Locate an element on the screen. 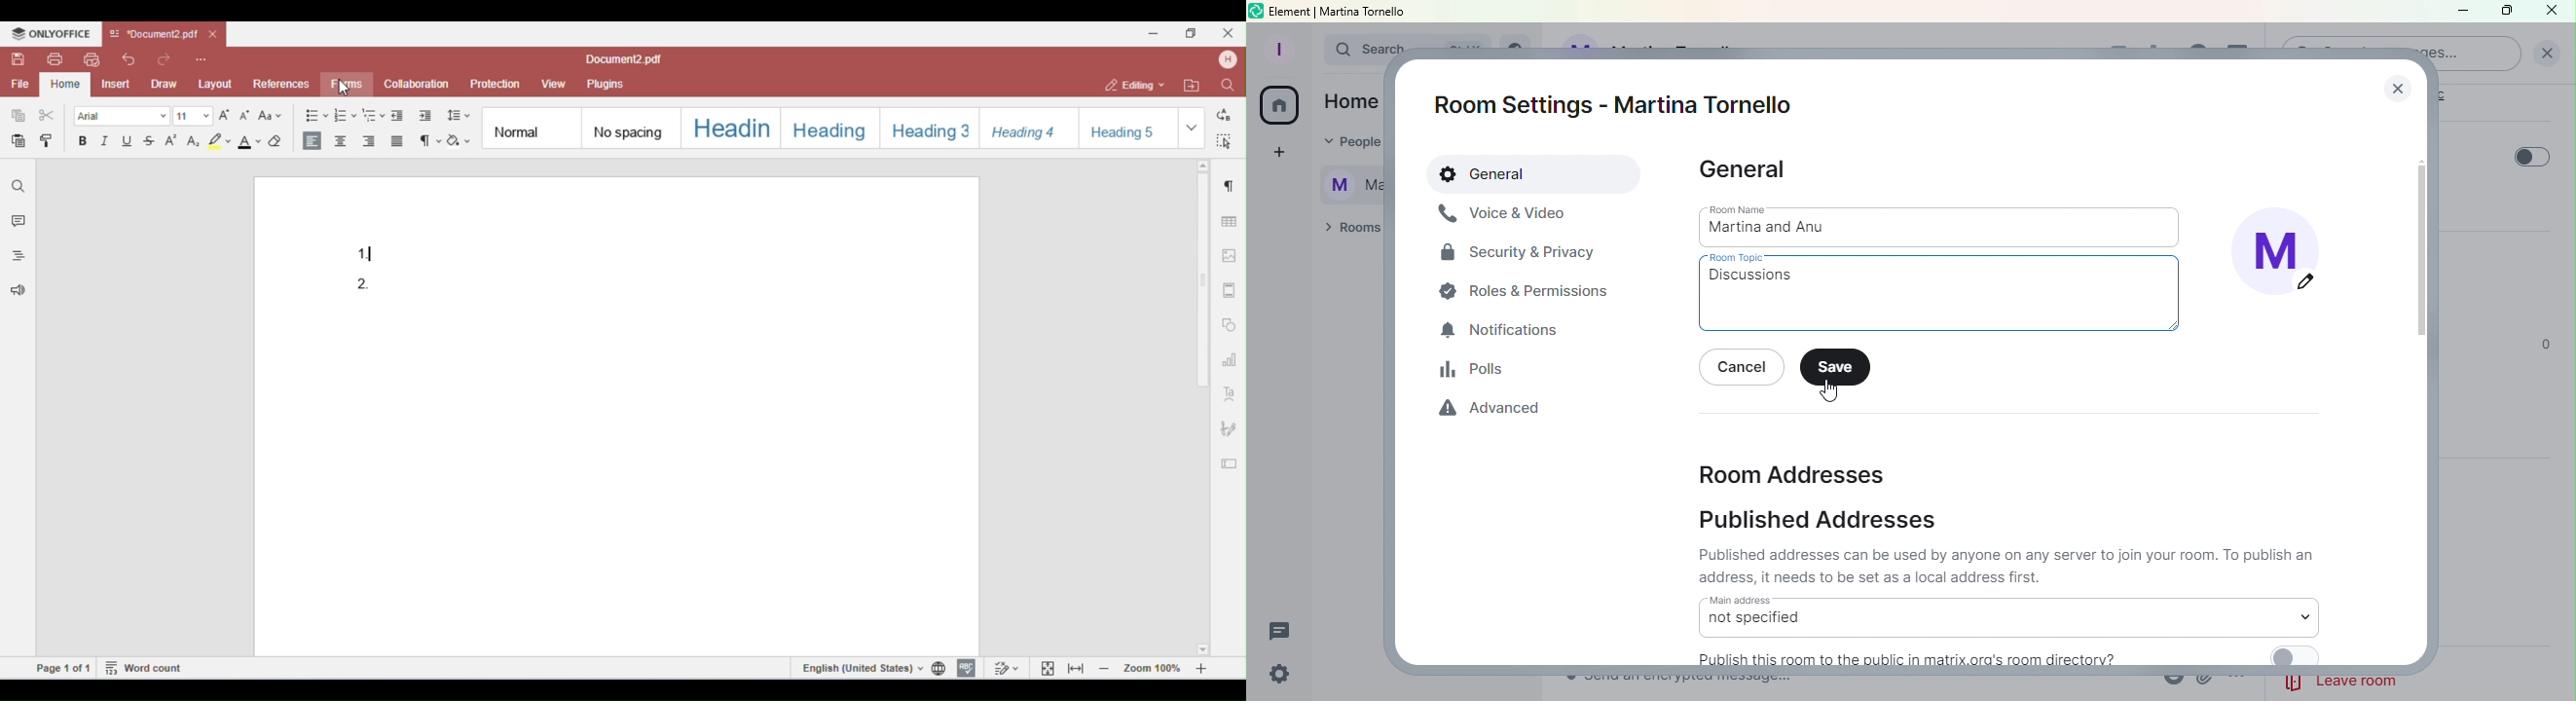 This screenshot has height=728, width=2576. Quick settings is located at coordinates (1276, 676).